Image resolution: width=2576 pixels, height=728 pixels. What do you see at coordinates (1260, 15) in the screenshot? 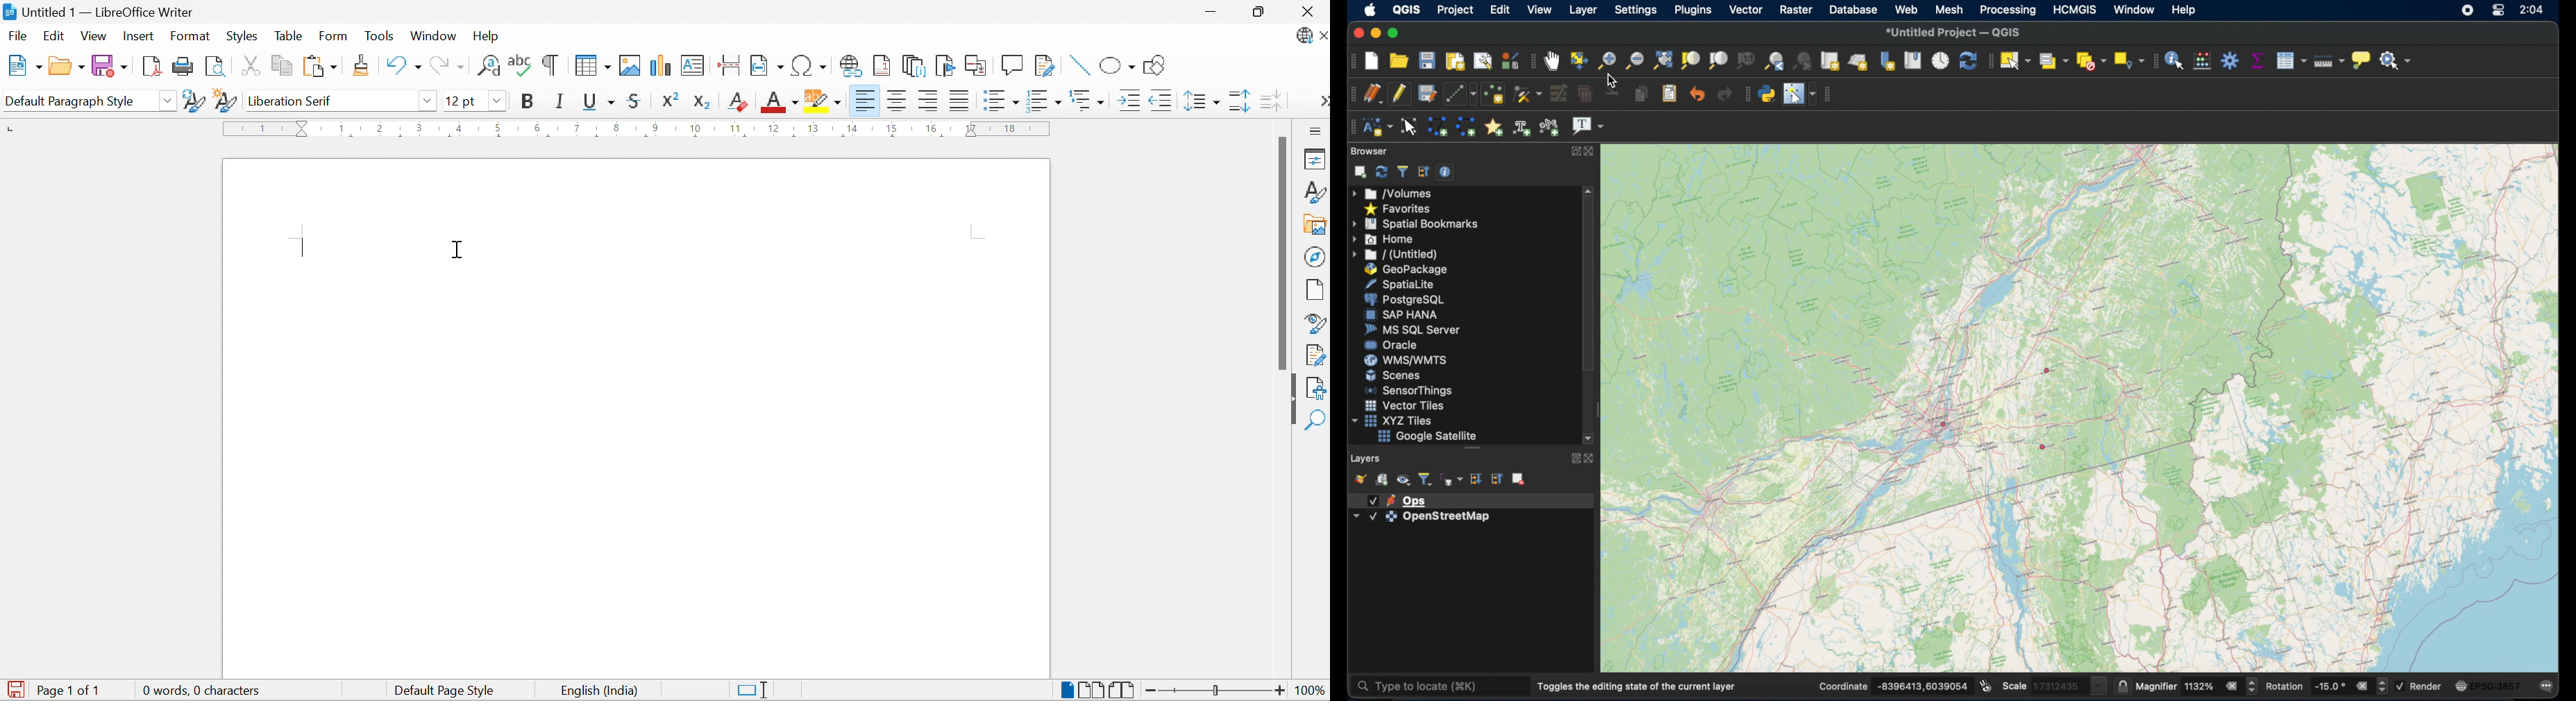
I see `Restore Size` at bounding box center [1260, 15].